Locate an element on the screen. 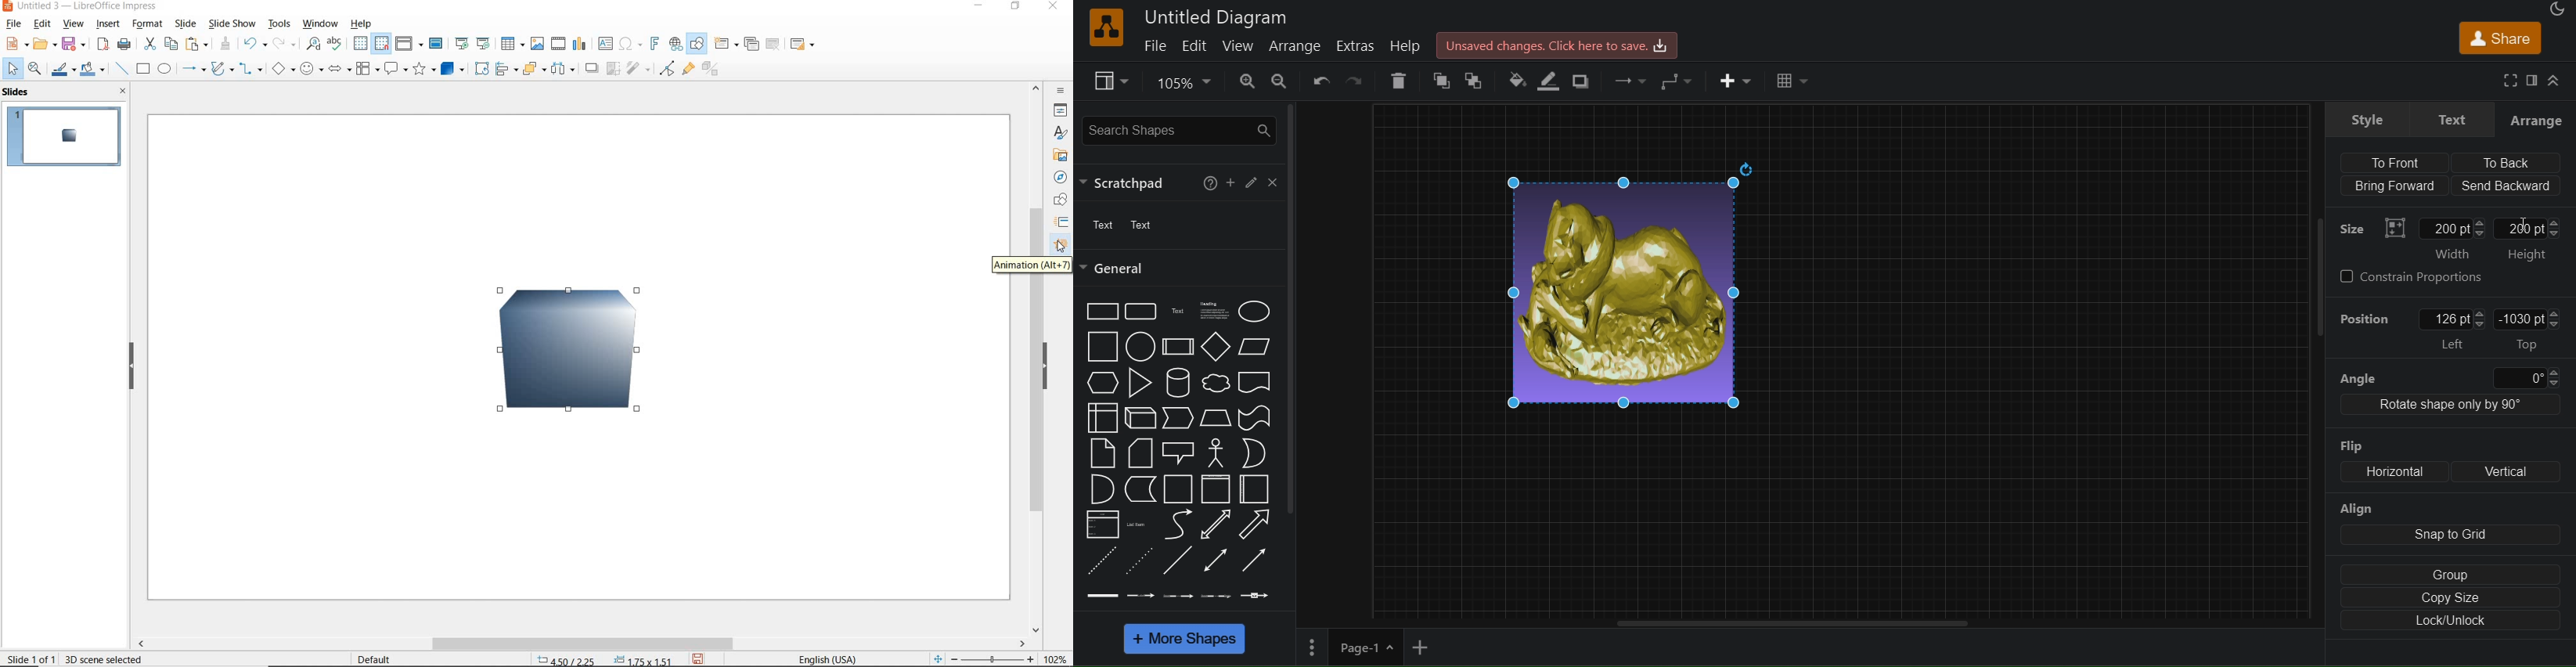 This screenshot has height=672, width=2576. PROPERTIES is located at coordinates (1060, 112).